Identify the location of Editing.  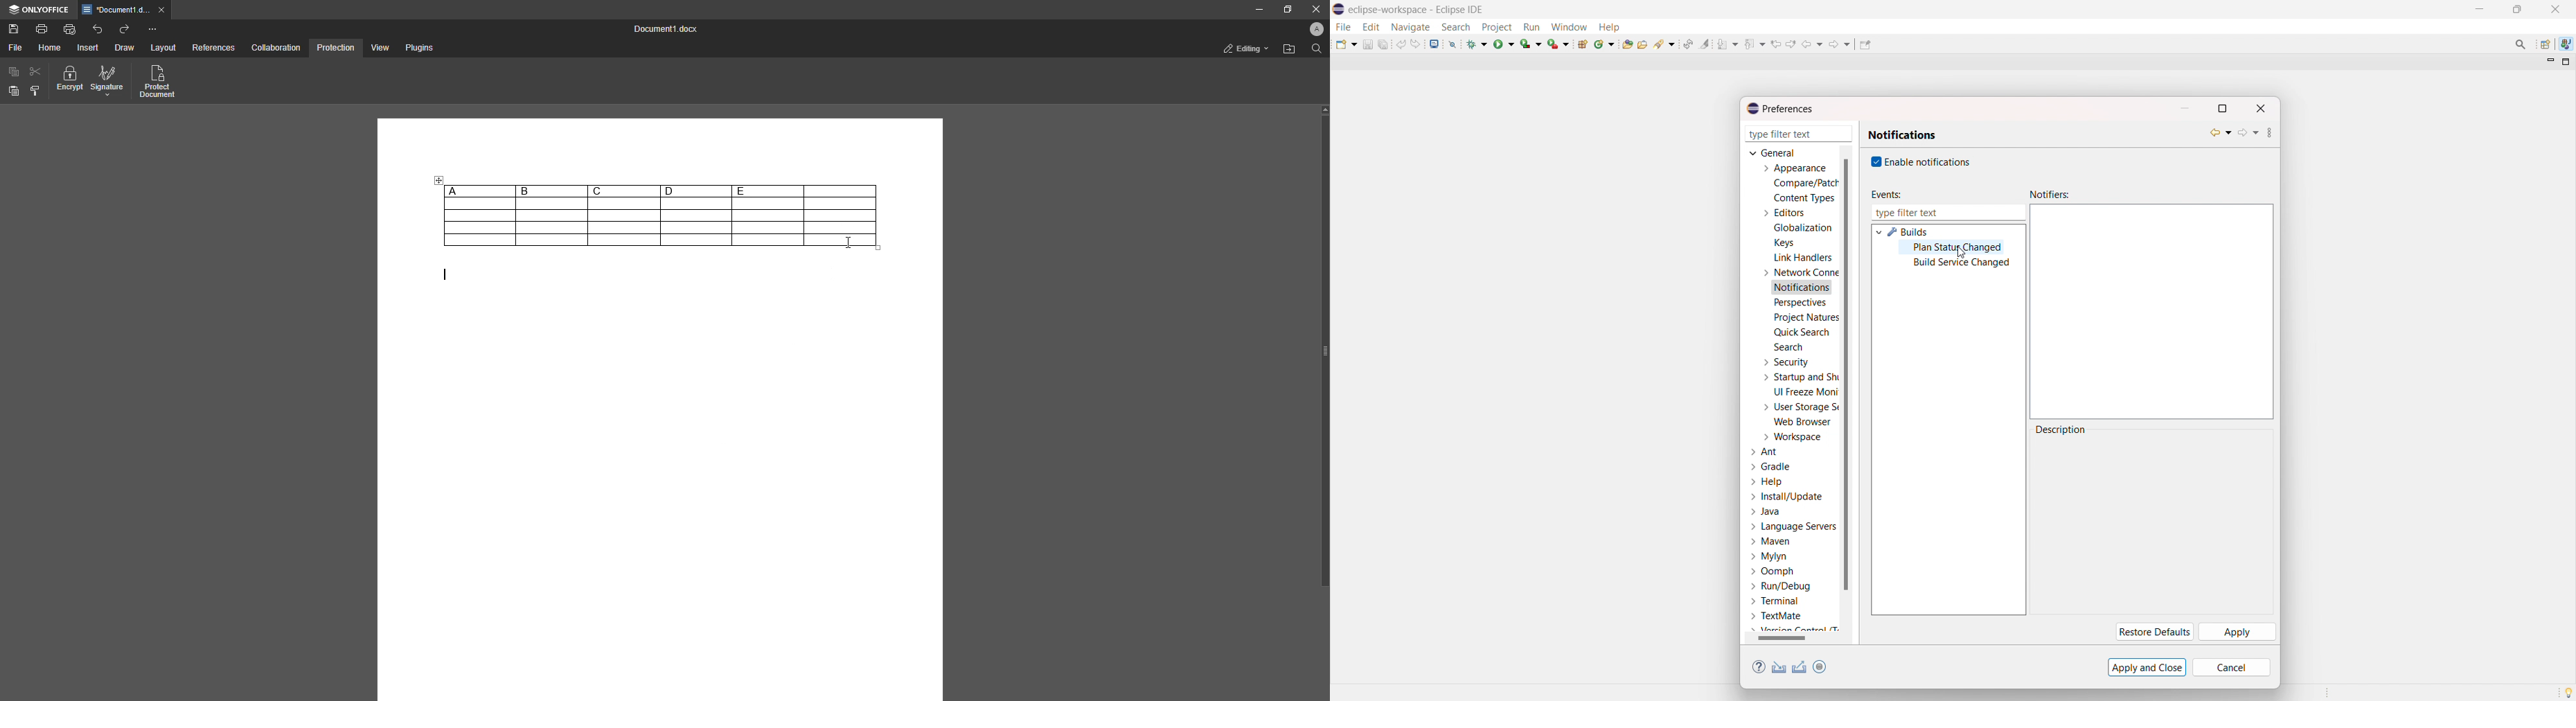
(1242, 48).